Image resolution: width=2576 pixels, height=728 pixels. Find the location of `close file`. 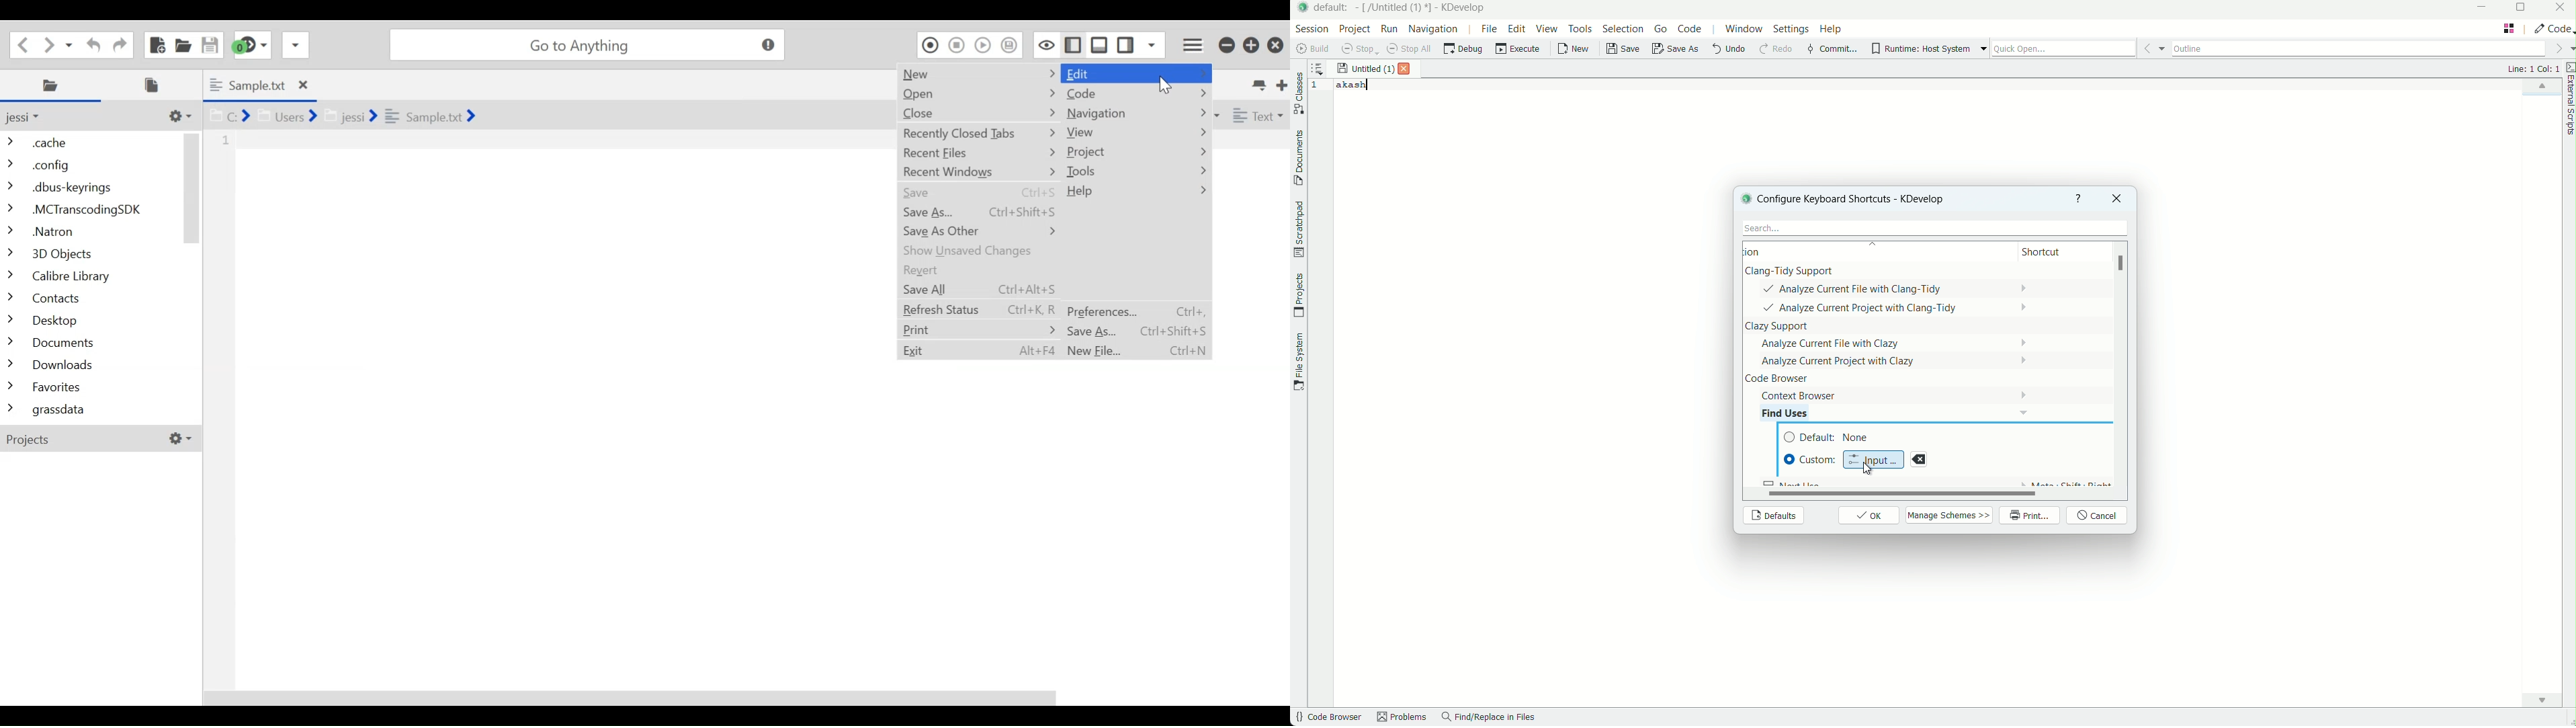

close file is located at coordinates (1408, 69).